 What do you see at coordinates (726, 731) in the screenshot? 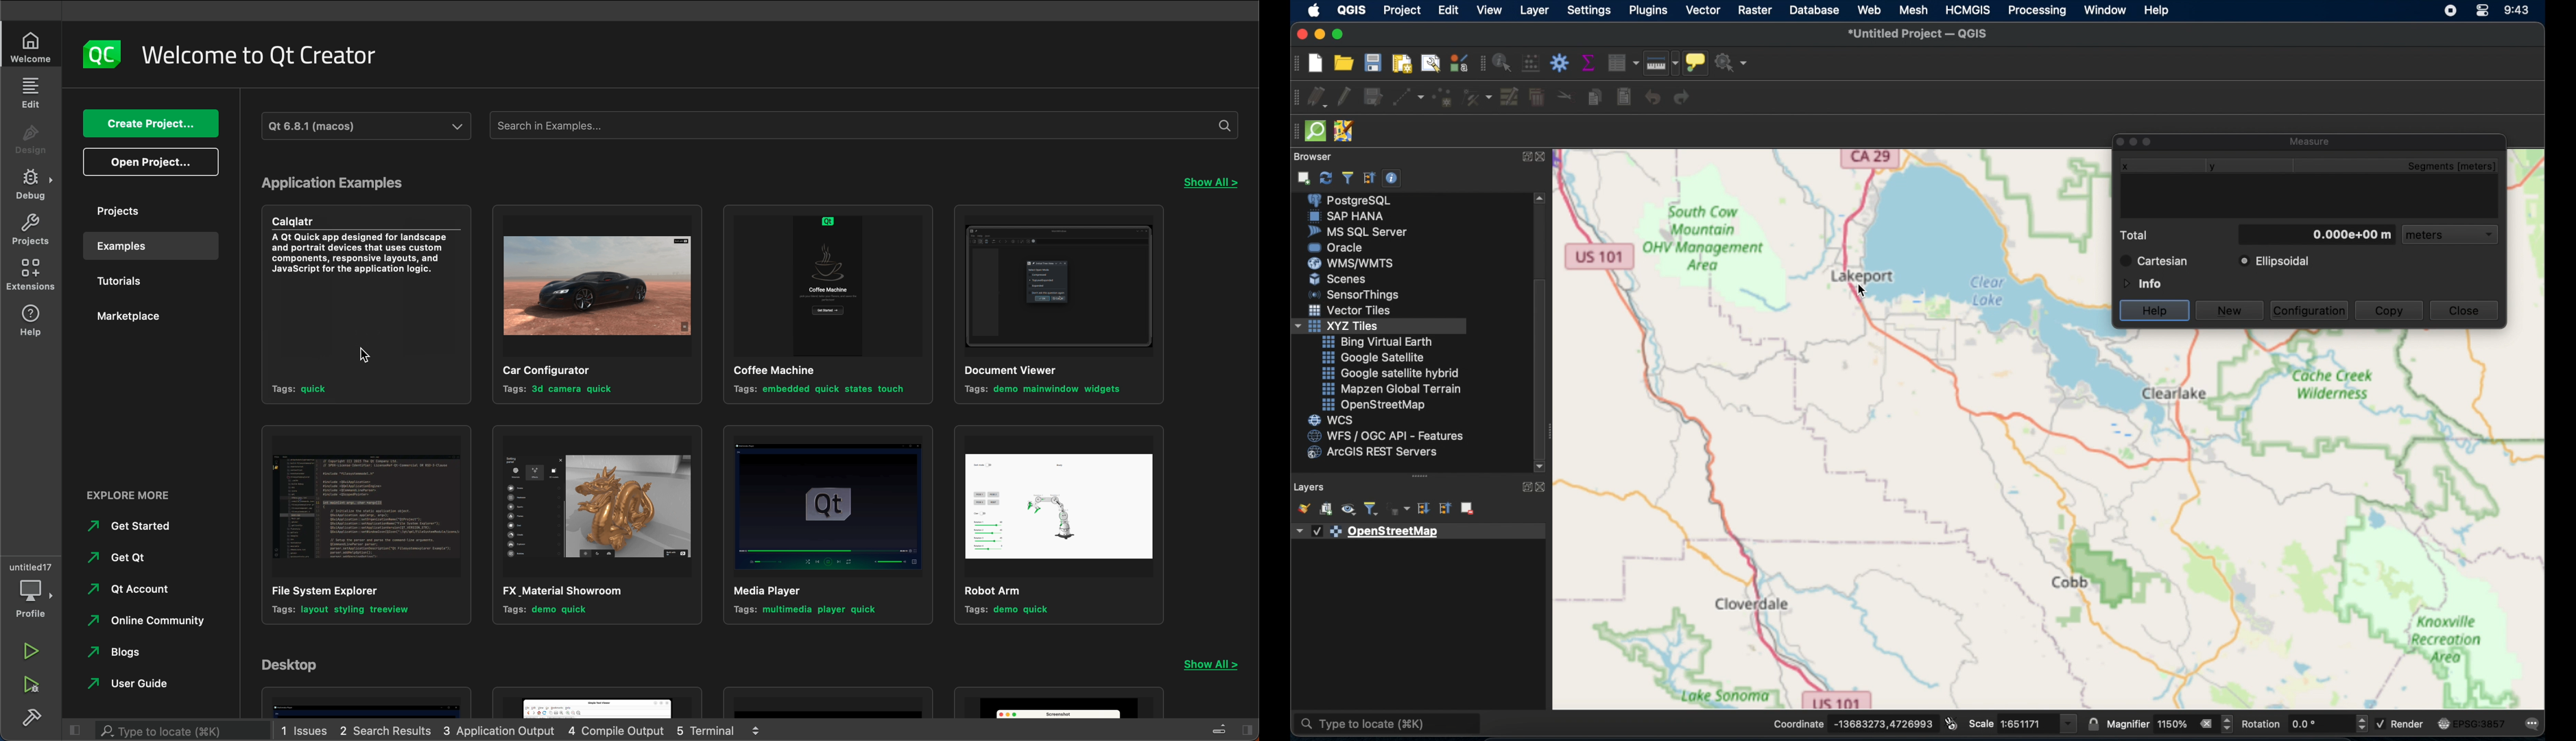
I see `terminal` at bounding box center [726, 731].